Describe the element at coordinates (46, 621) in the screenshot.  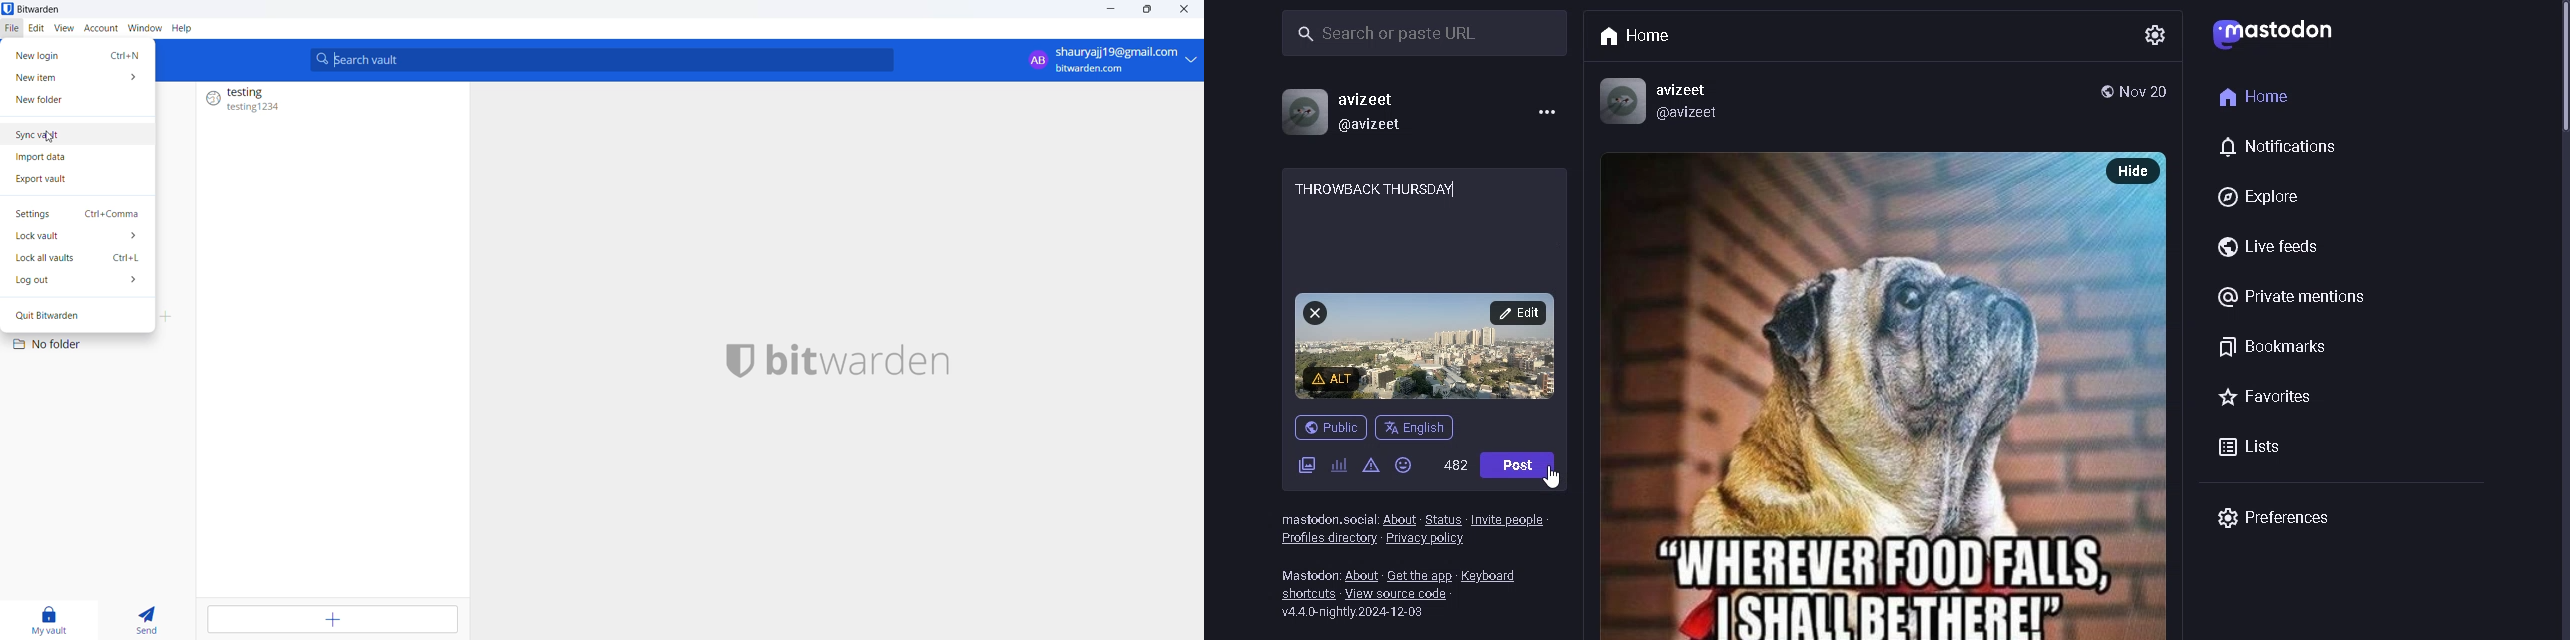
I see `my vault` at that location.